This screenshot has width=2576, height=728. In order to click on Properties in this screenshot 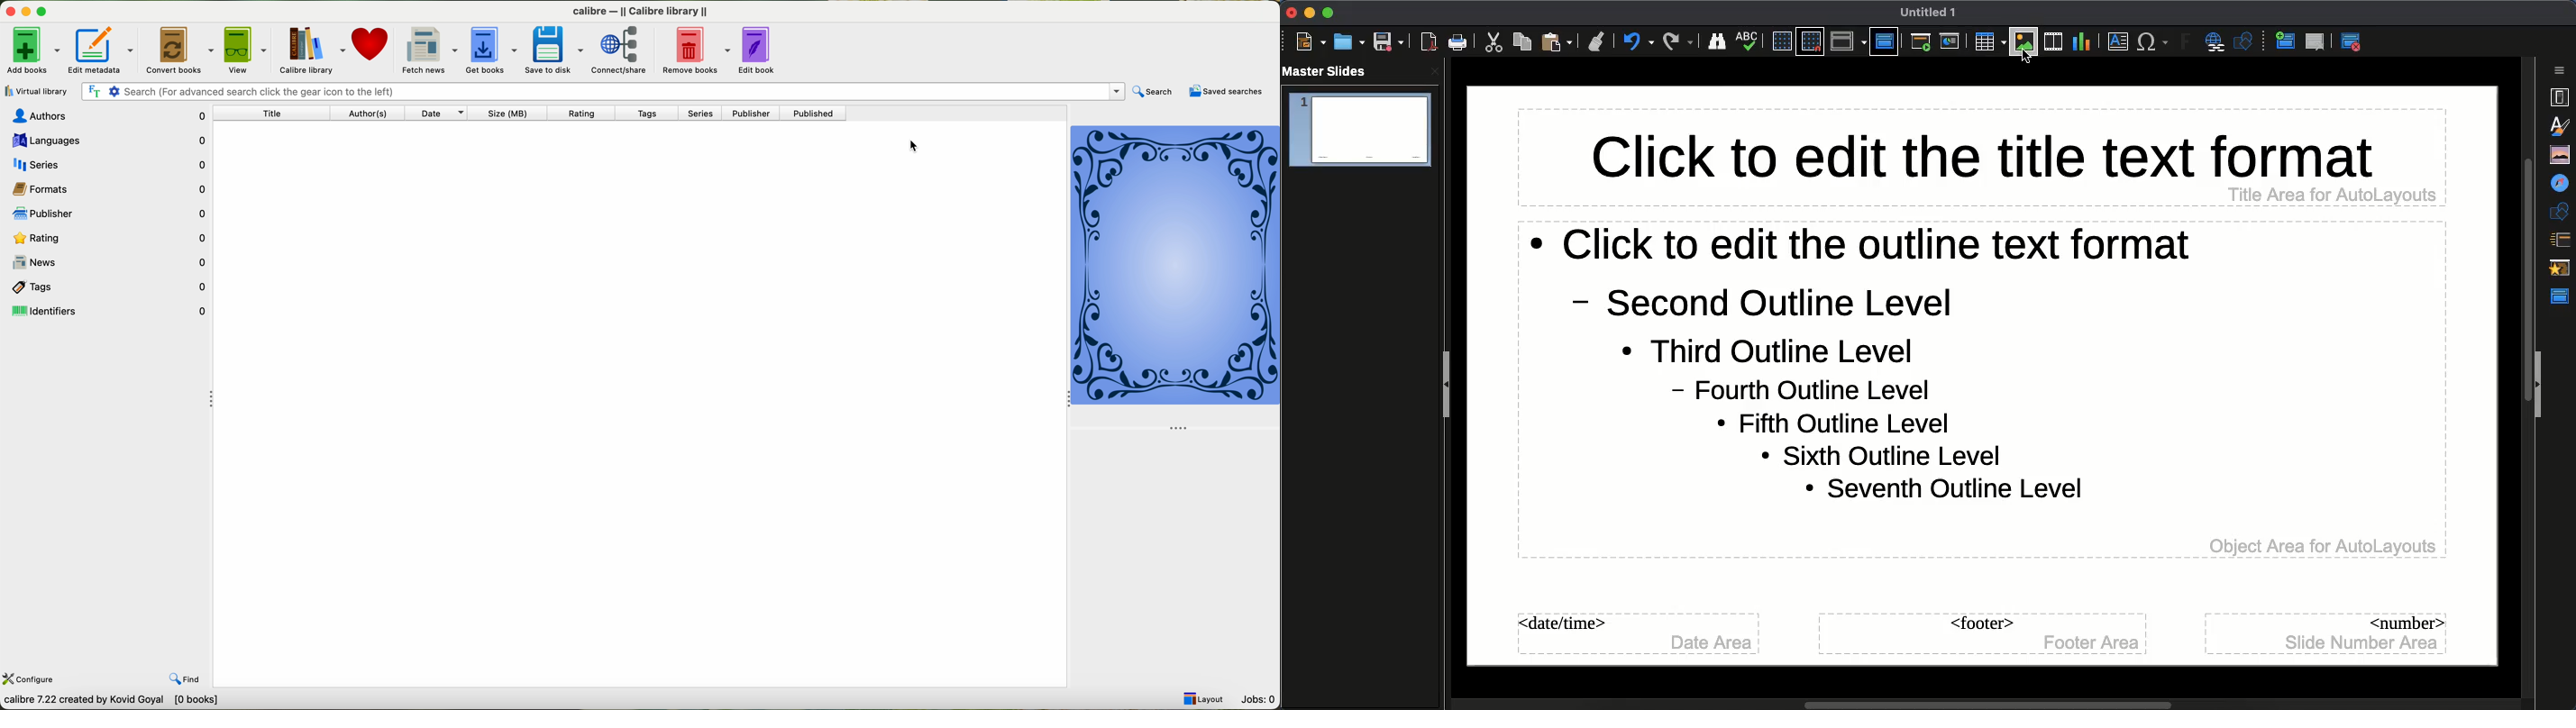, I will do `click(2559, 97)`.